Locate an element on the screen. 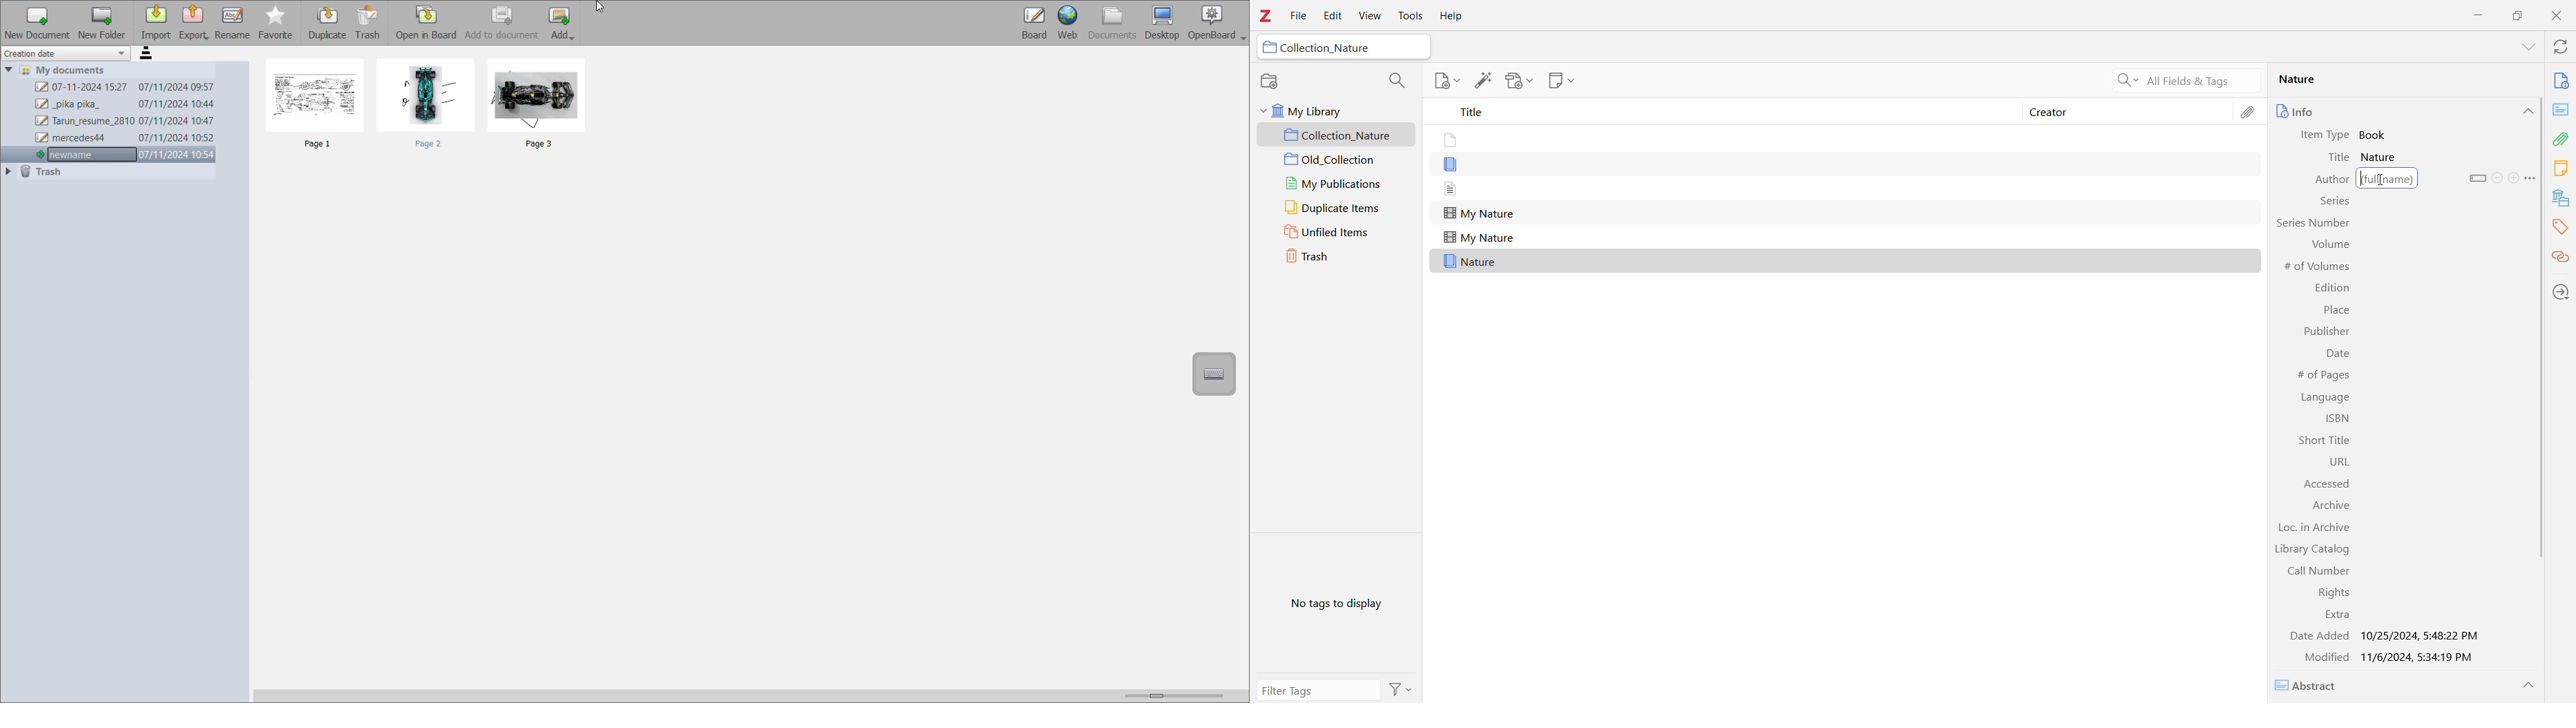 The image size is (2576, 728). My Library is located at coordinates (1329, 113).